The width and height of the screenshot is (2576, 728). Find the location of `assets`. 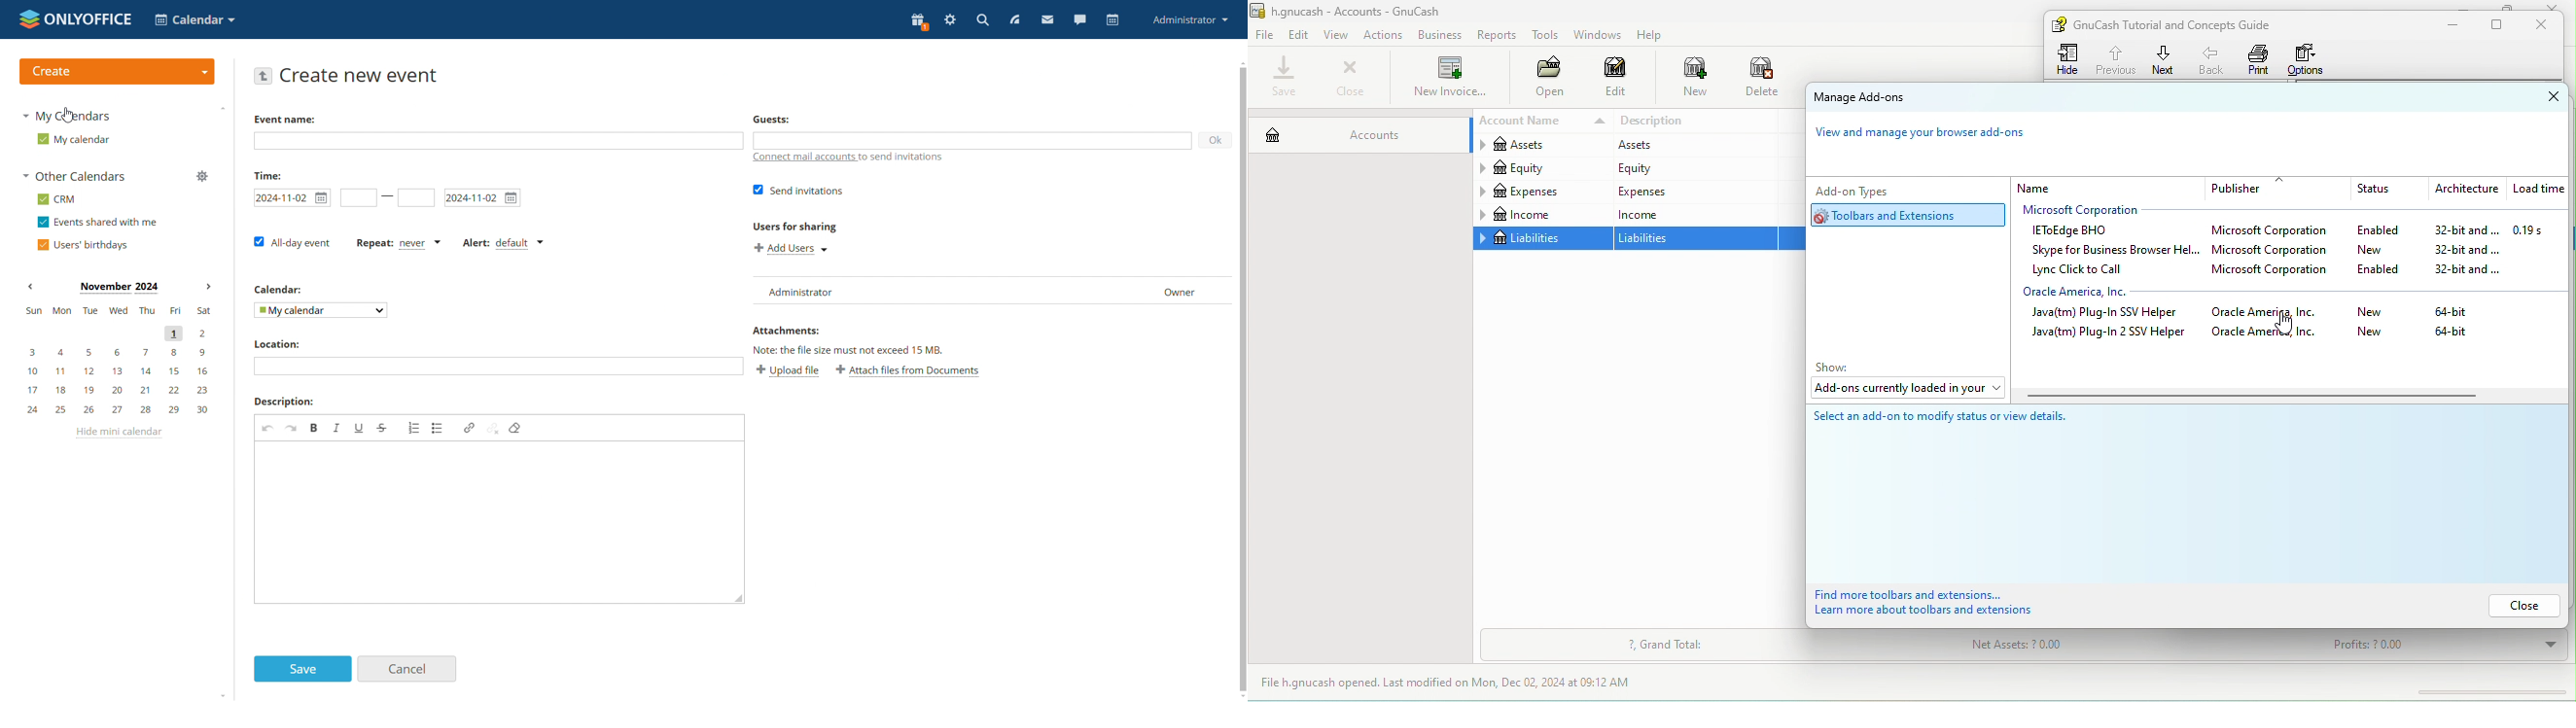

assets is located at coordinates (1539, 147).